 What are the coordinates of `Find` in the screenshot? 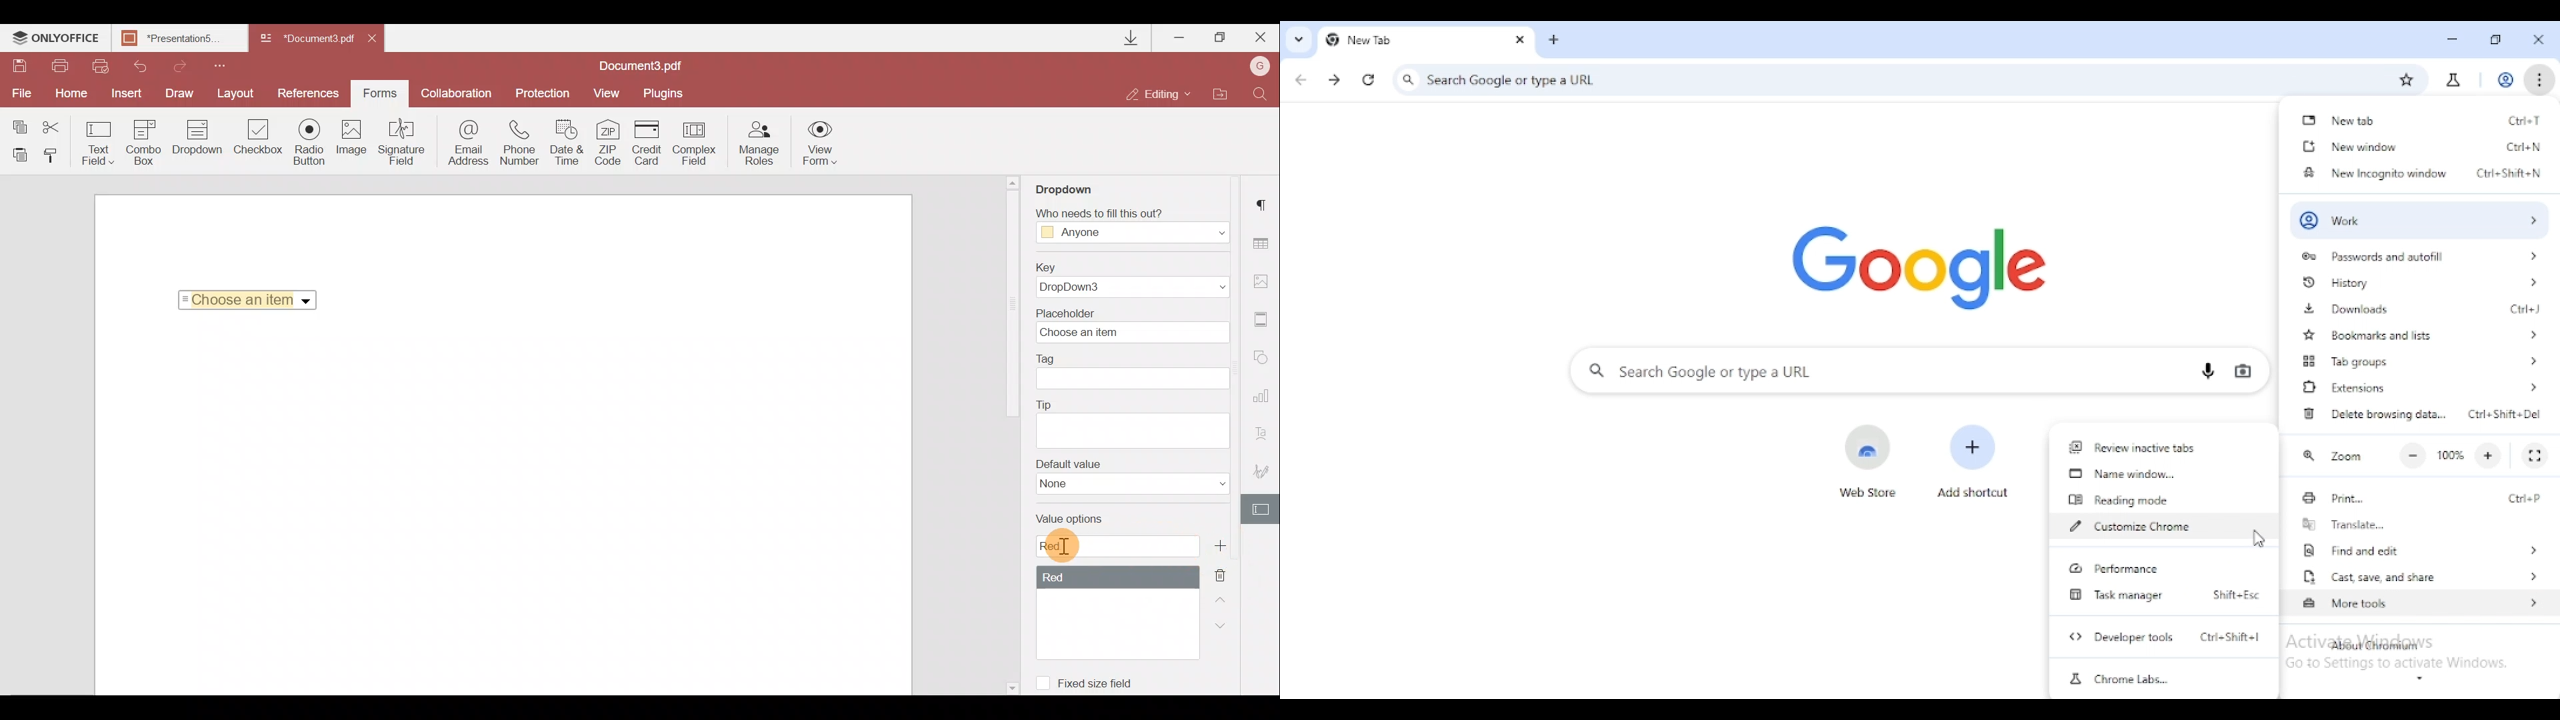 It's located at (1263, 93).